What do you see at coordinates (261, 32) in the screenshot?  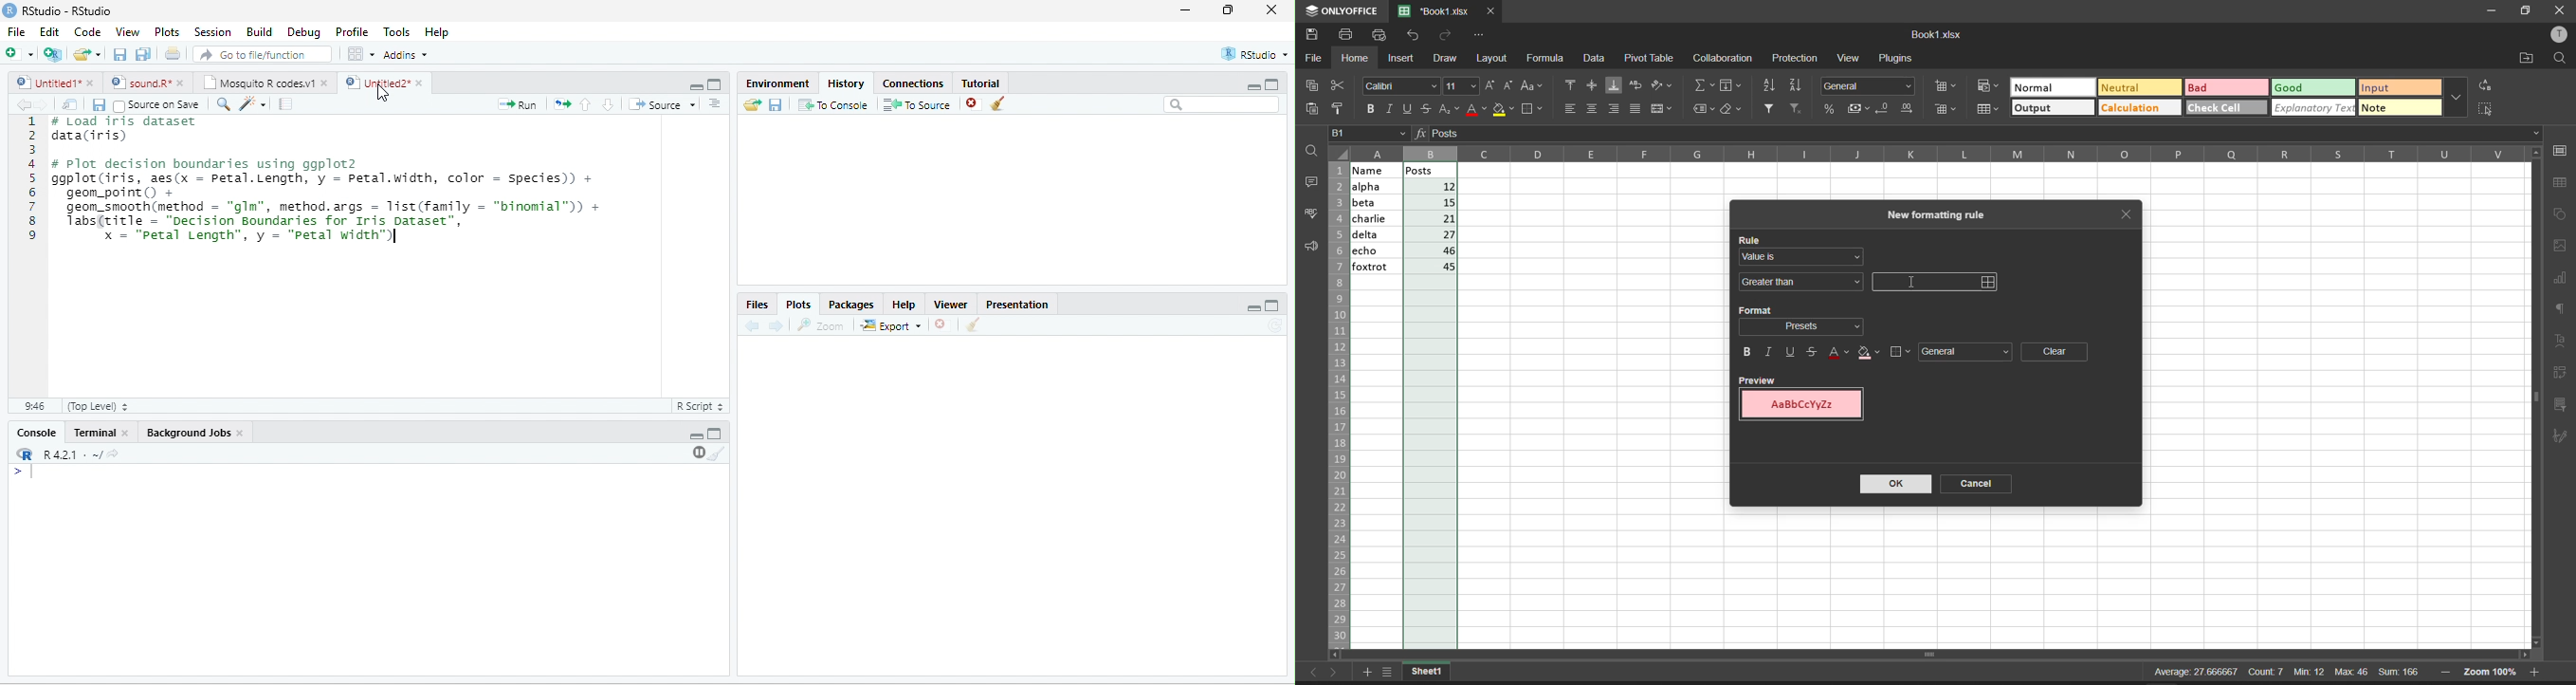 I see `Build` at bounding box center [261, 32].